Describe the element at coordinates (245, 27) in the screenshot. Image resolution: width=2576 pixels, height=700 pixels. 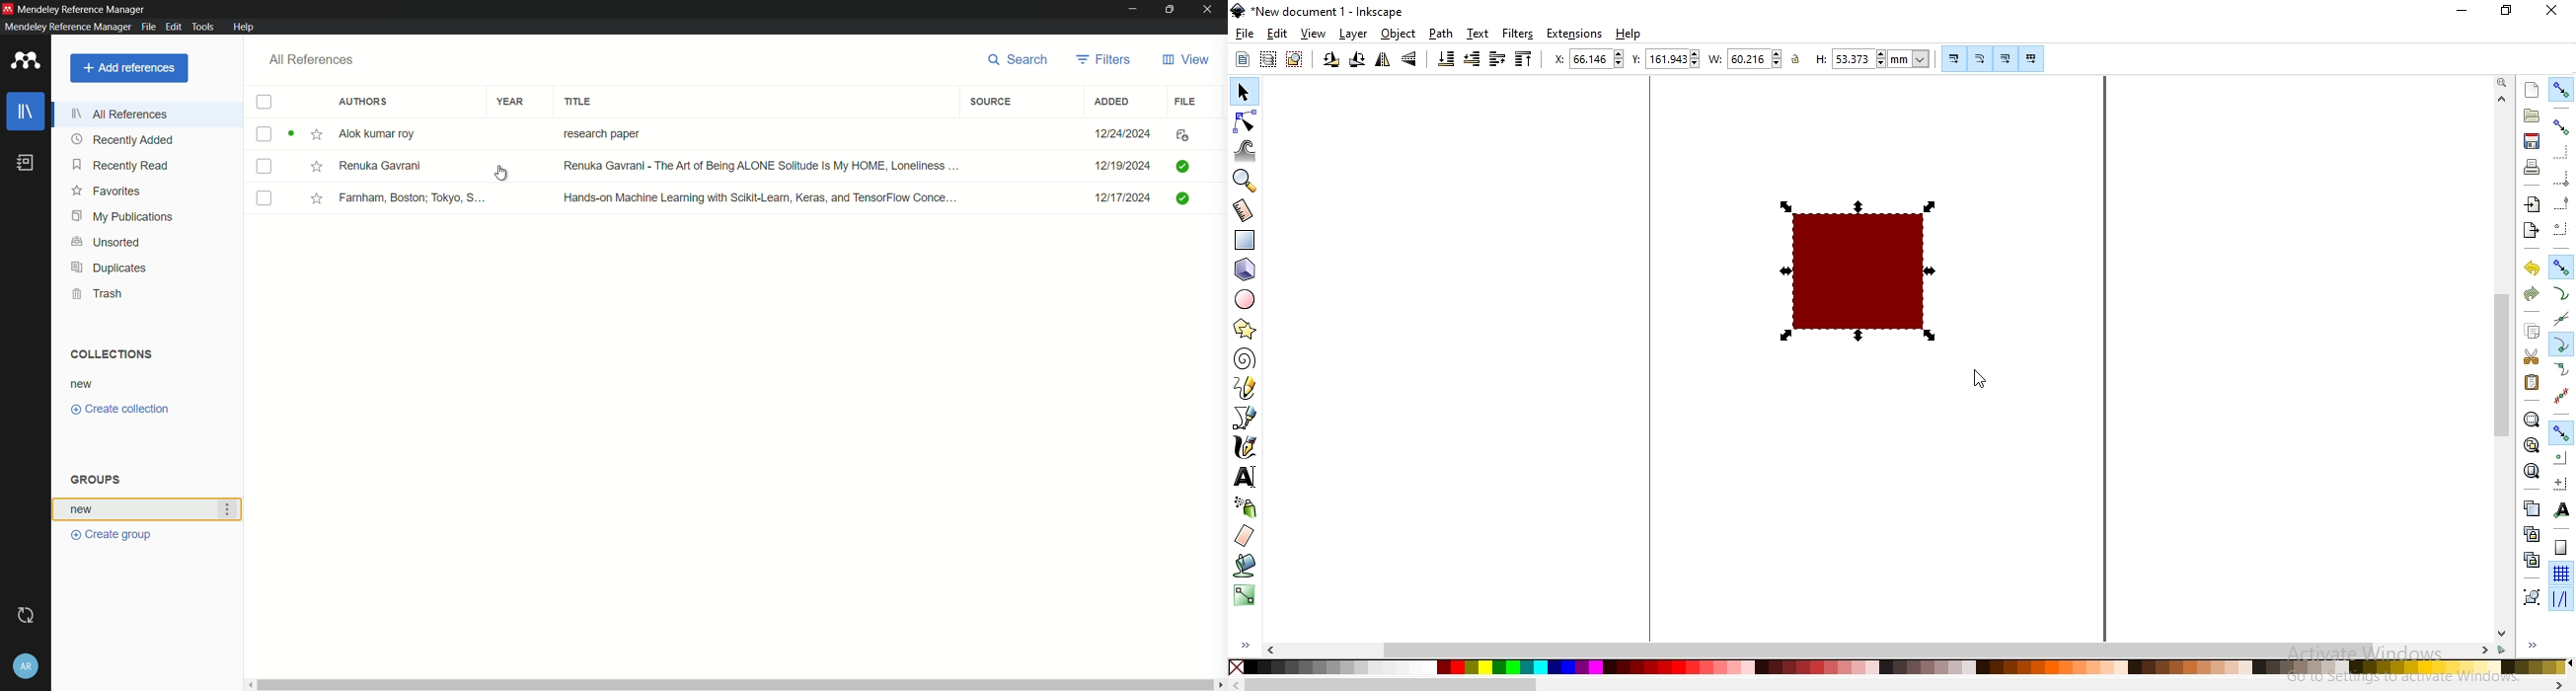
I see `help menu` at that location.